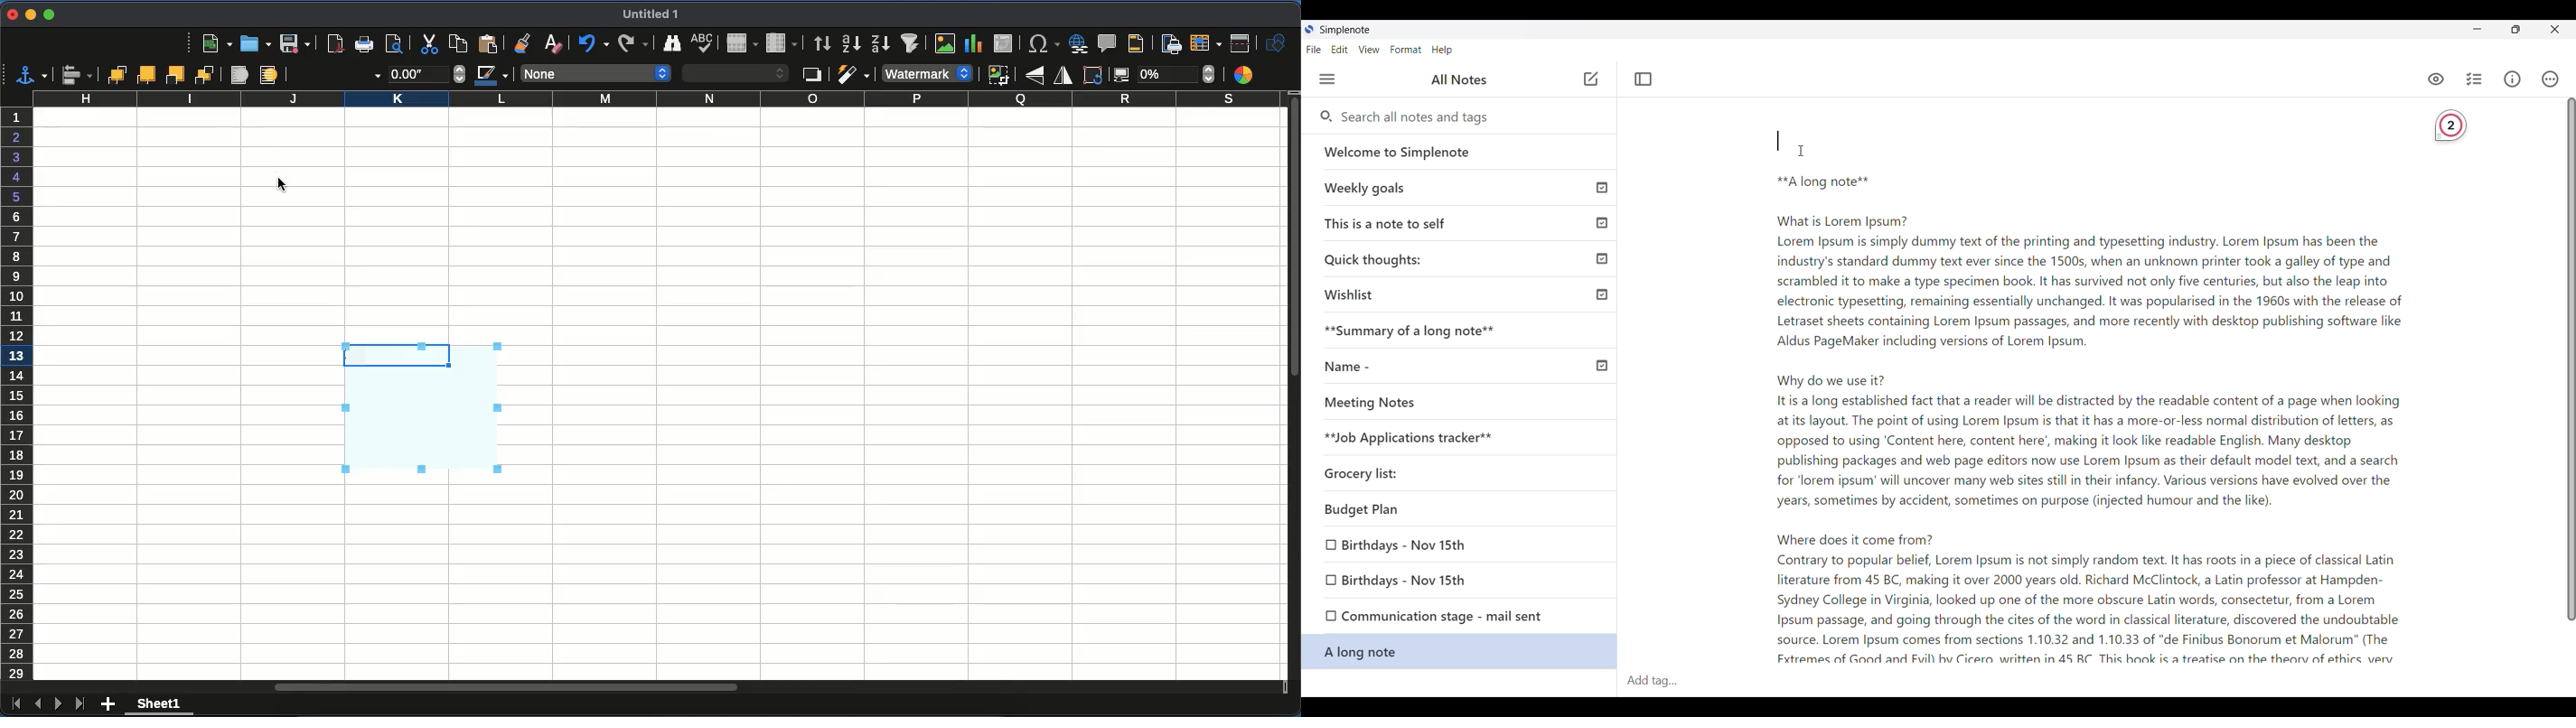 The image size is (2576, 728). Describe the element at coordinates (1406, 50) in the screenshot. I see `Format` at that location.